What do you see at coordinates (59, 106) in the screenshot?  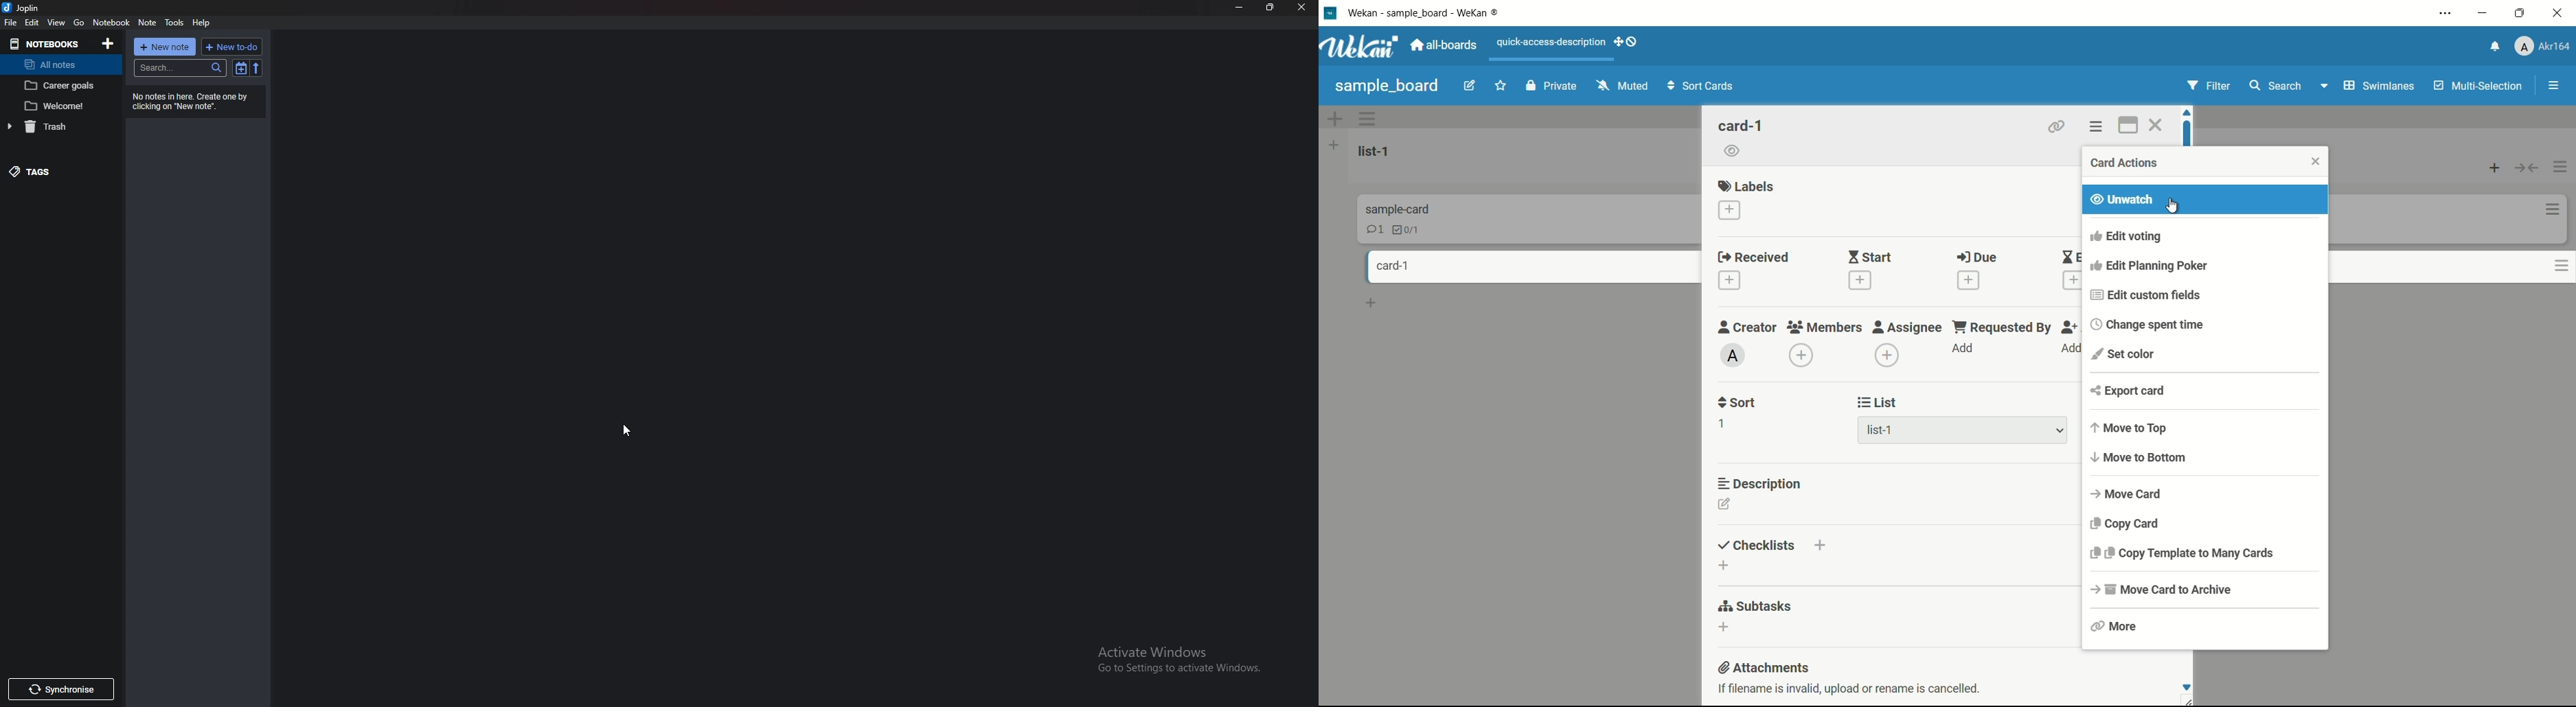 I see `note` at bounding box center [59, 106].